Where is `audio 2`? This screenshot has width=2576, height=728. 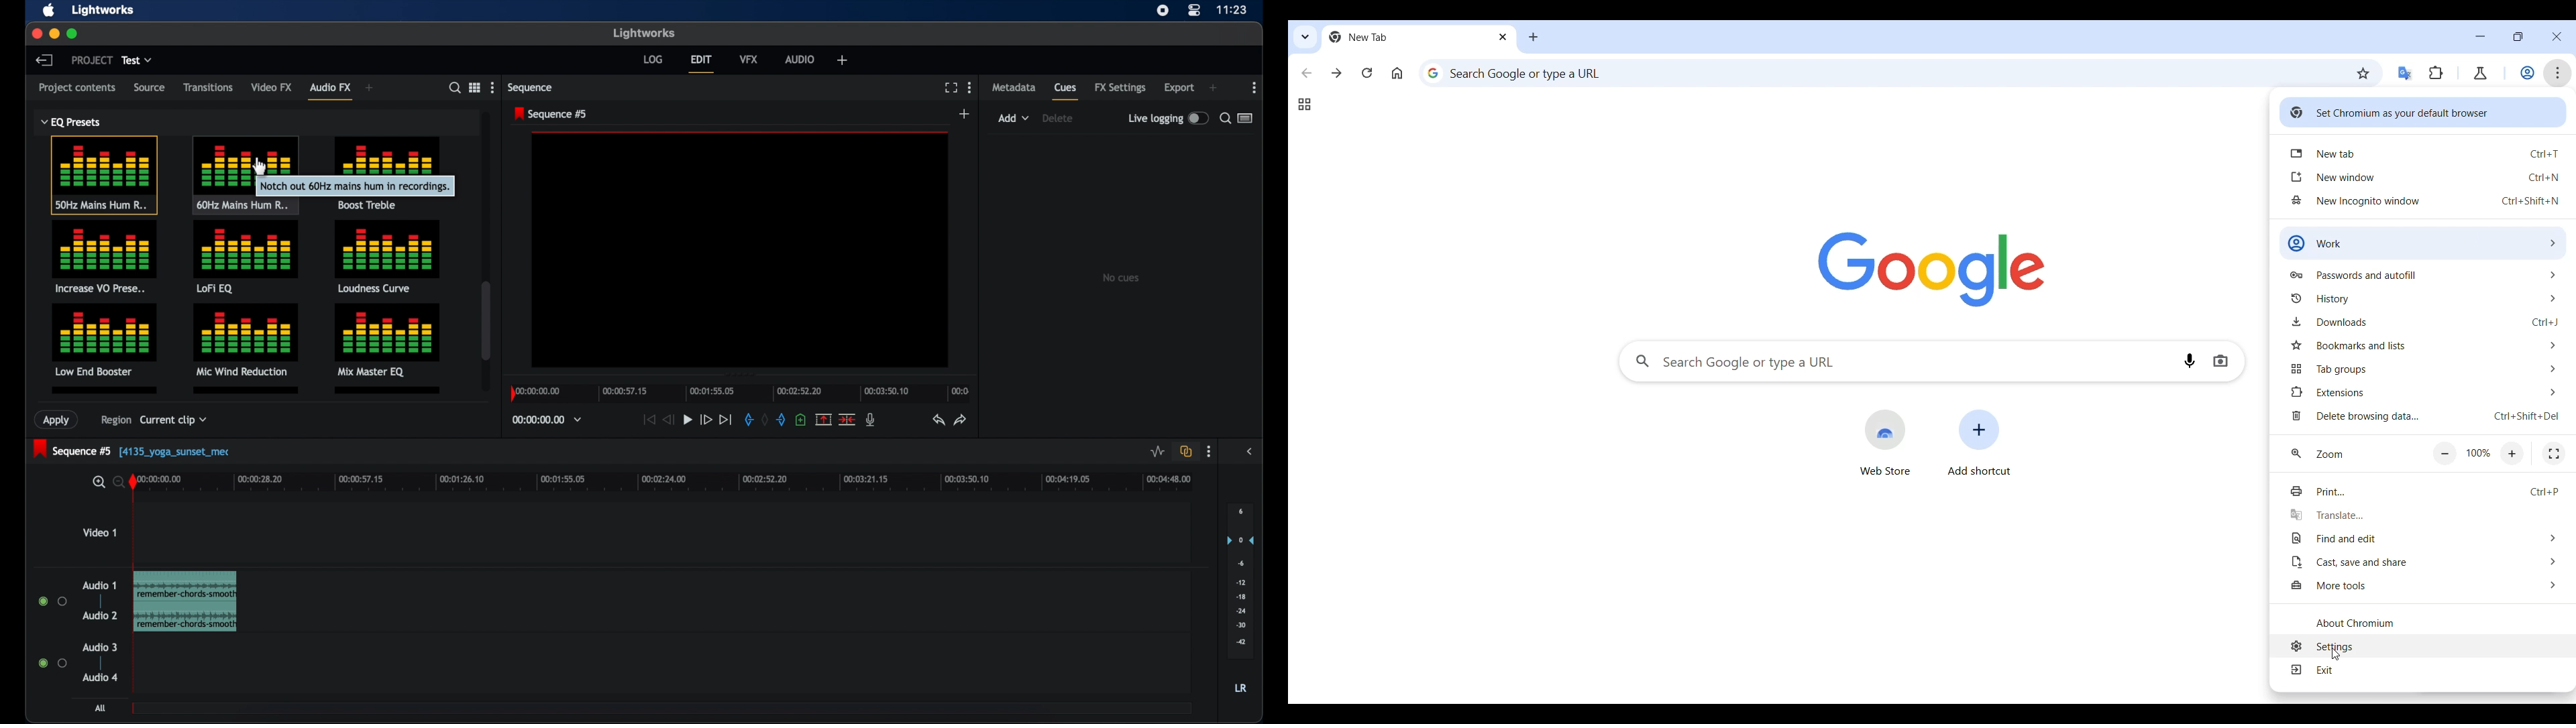
audio 2 is located at coordinates (100, 615).